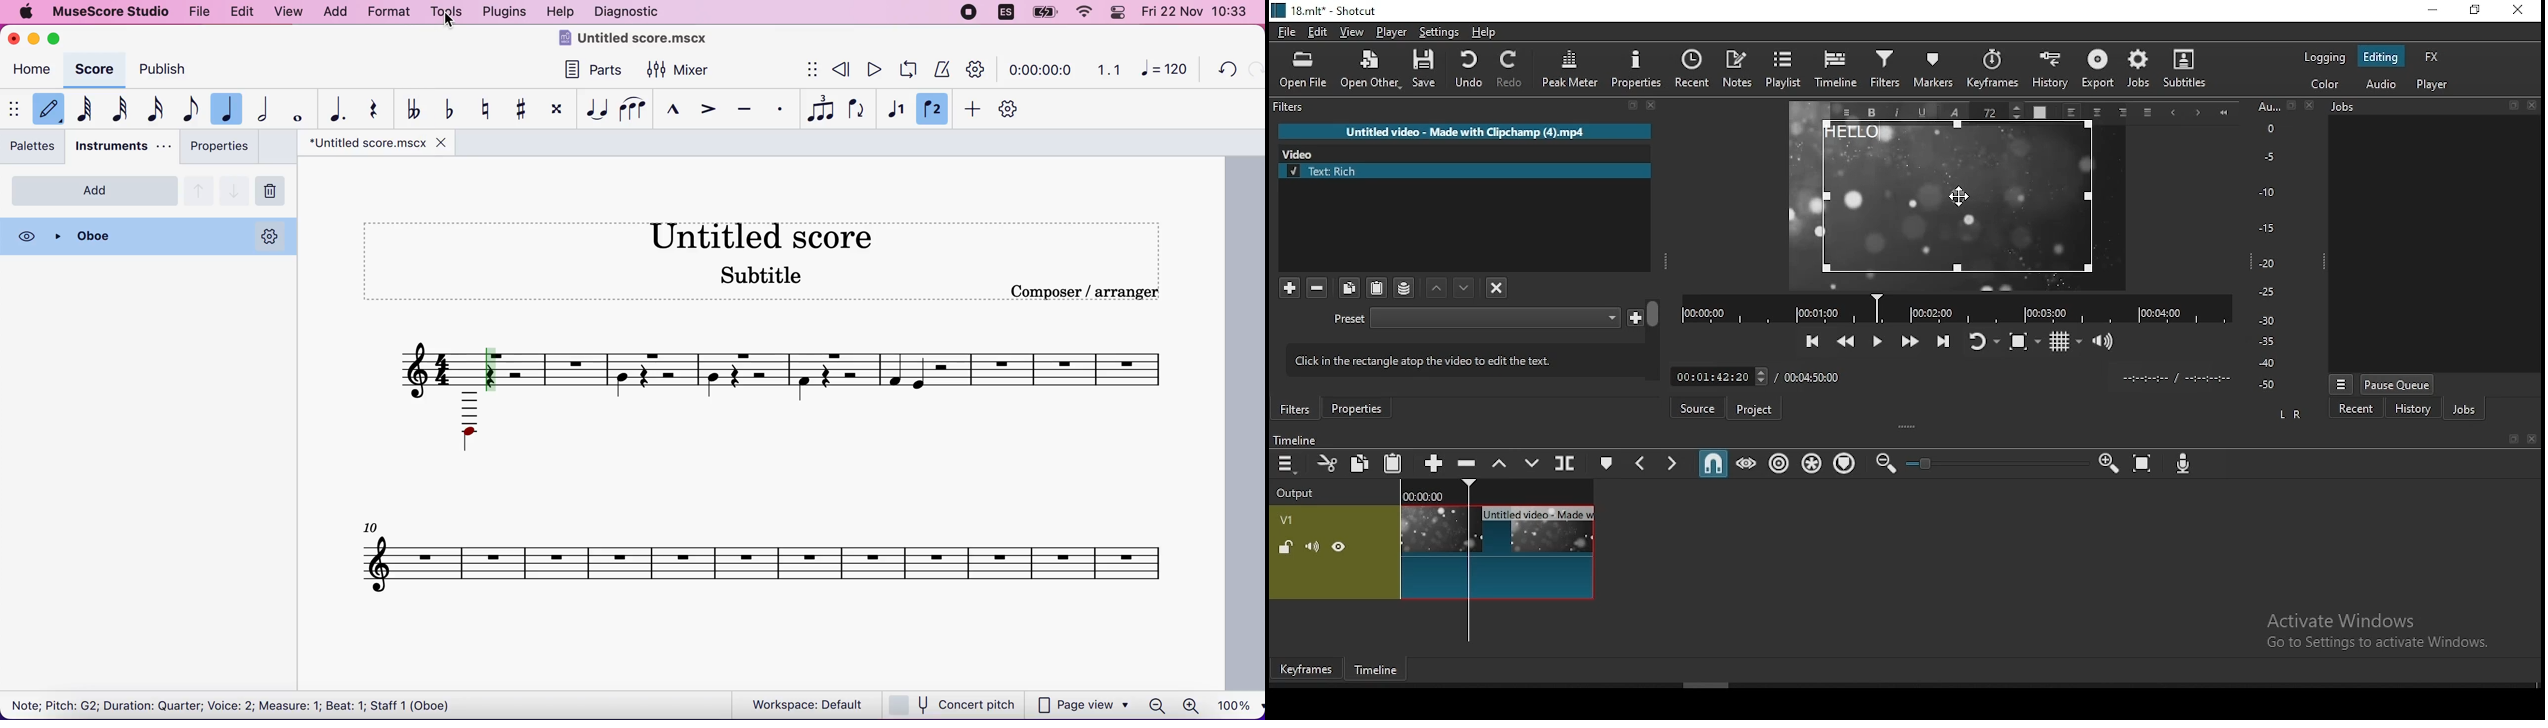  I want to click on Timeline, so click(1294, 439).